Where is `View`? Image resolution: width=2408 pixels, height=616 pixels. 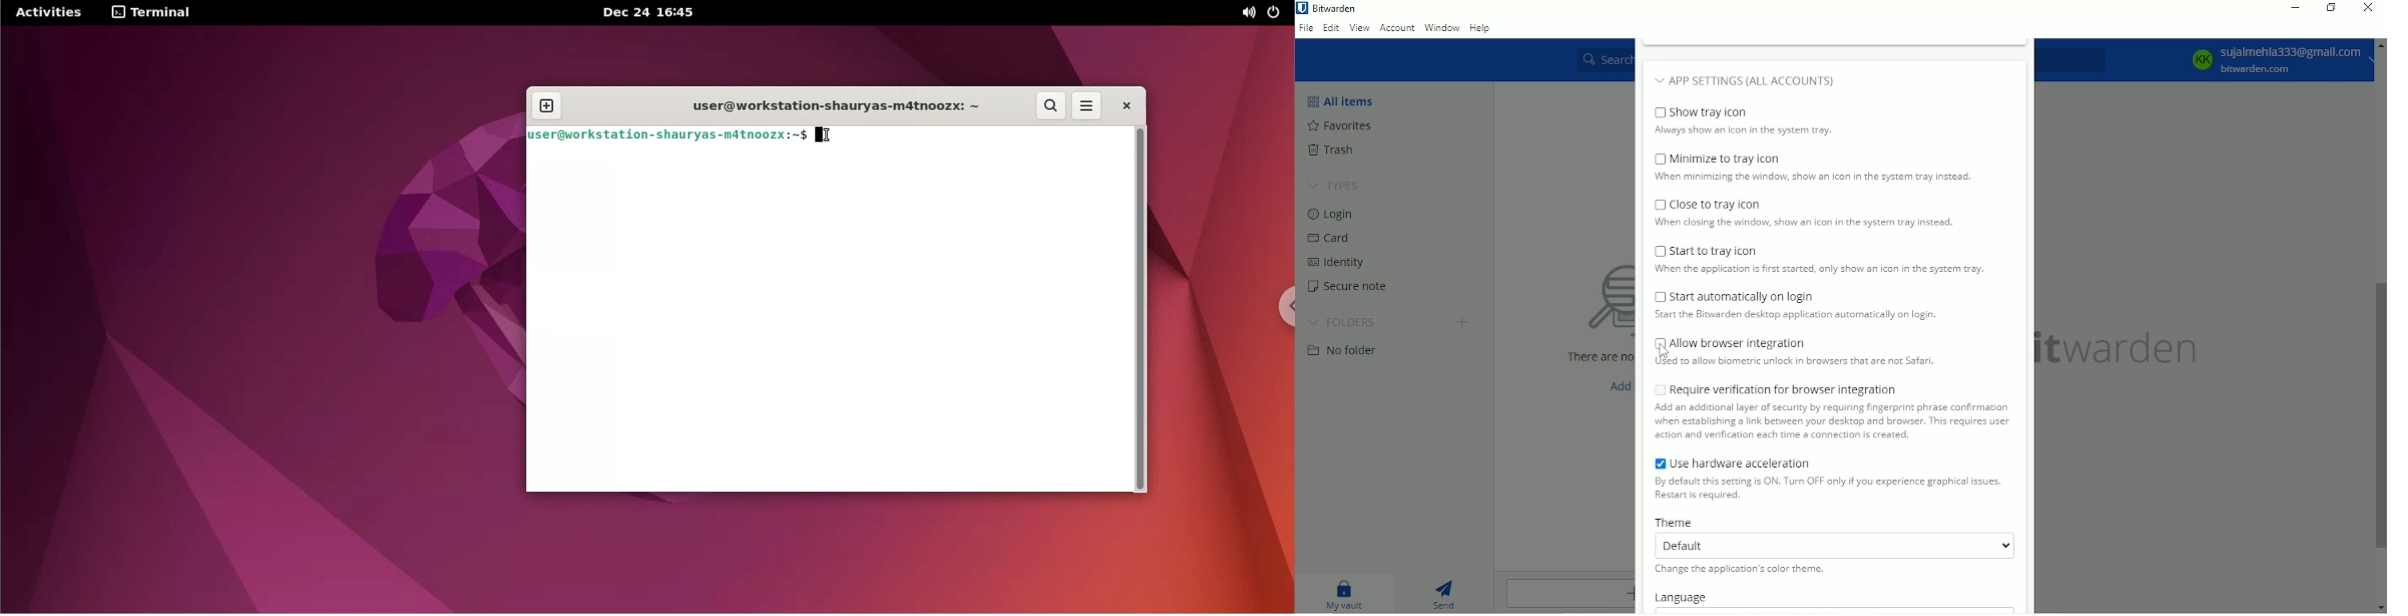
View is located at coordinates (1358, 27).